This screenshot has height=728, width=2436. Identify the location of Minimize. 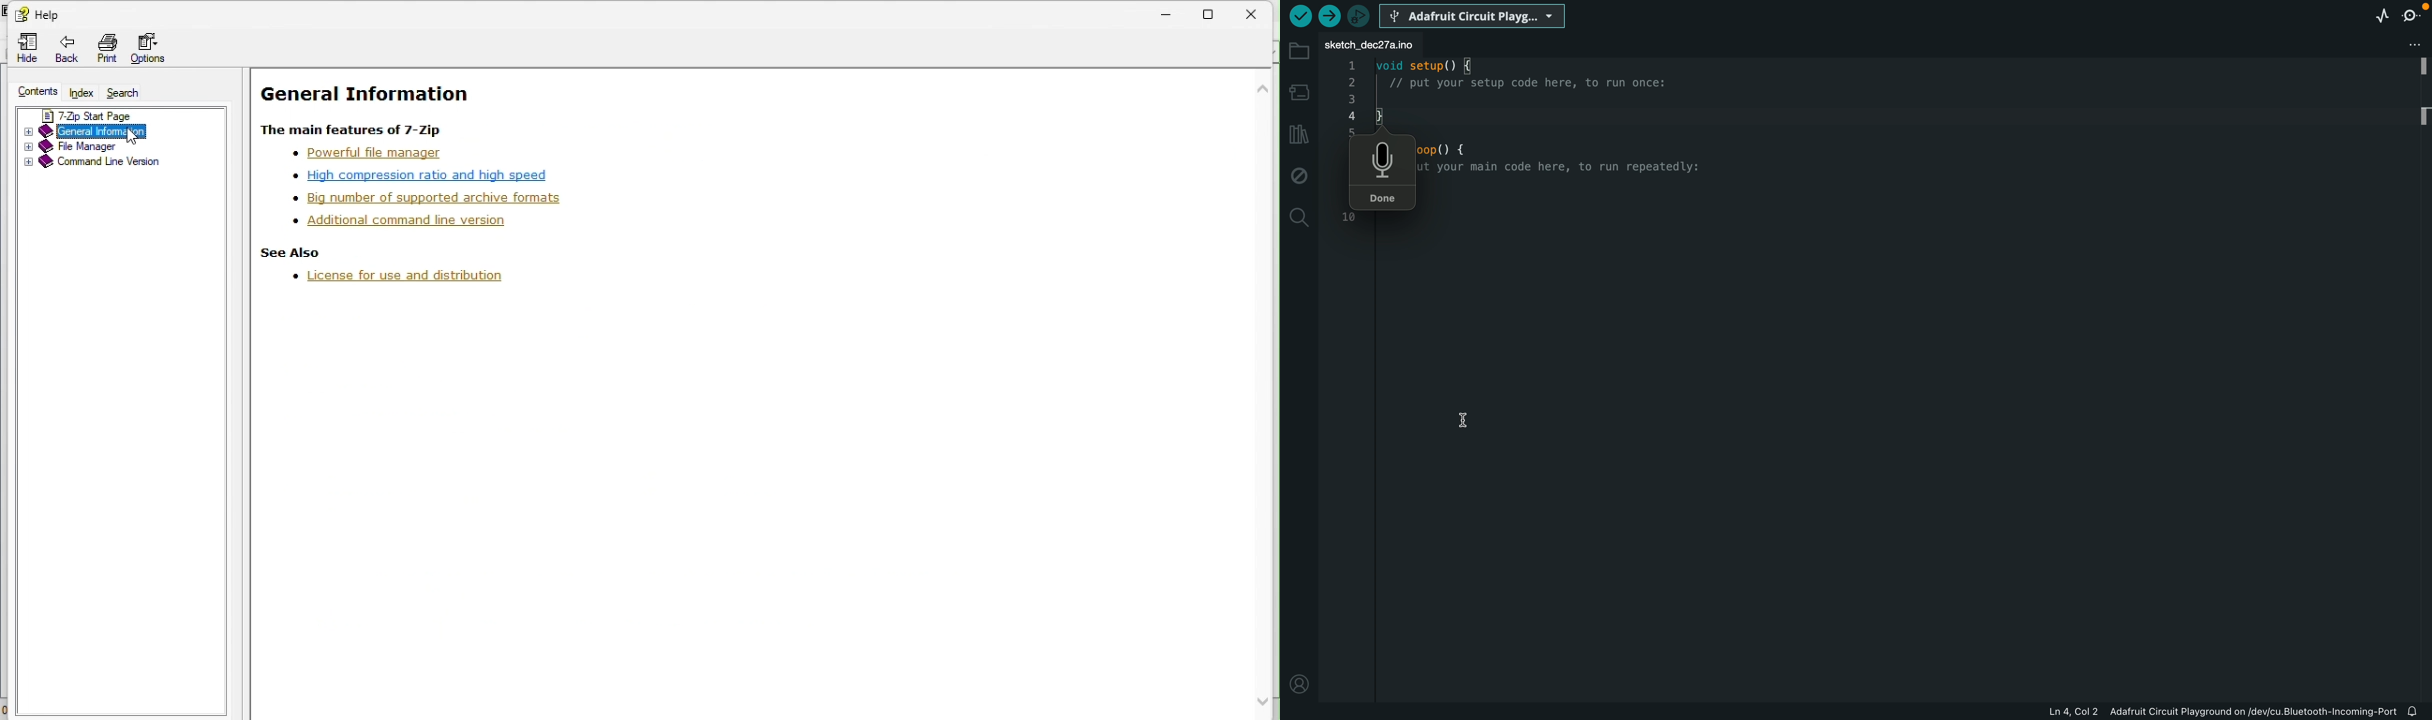
(1175, 16).